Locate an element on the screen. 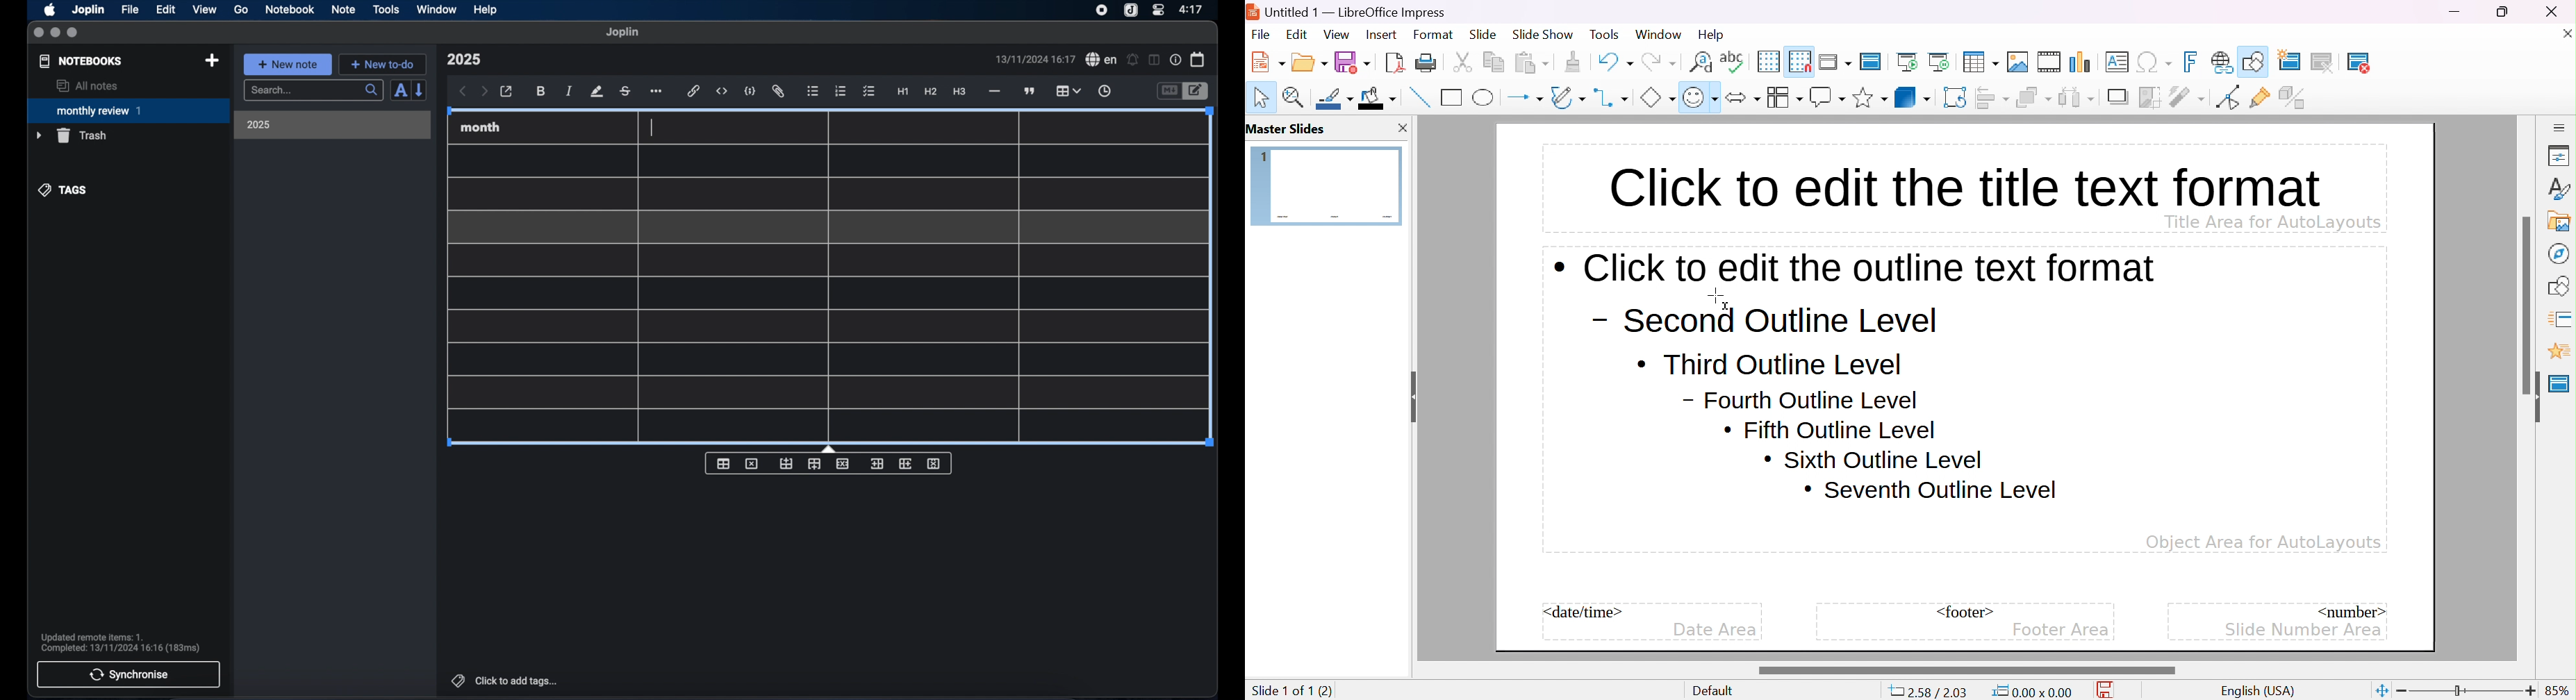 Image resolution: width=2576 pixels, height=700 pixels. curves and polygons is located at coordinates (1567, 97).